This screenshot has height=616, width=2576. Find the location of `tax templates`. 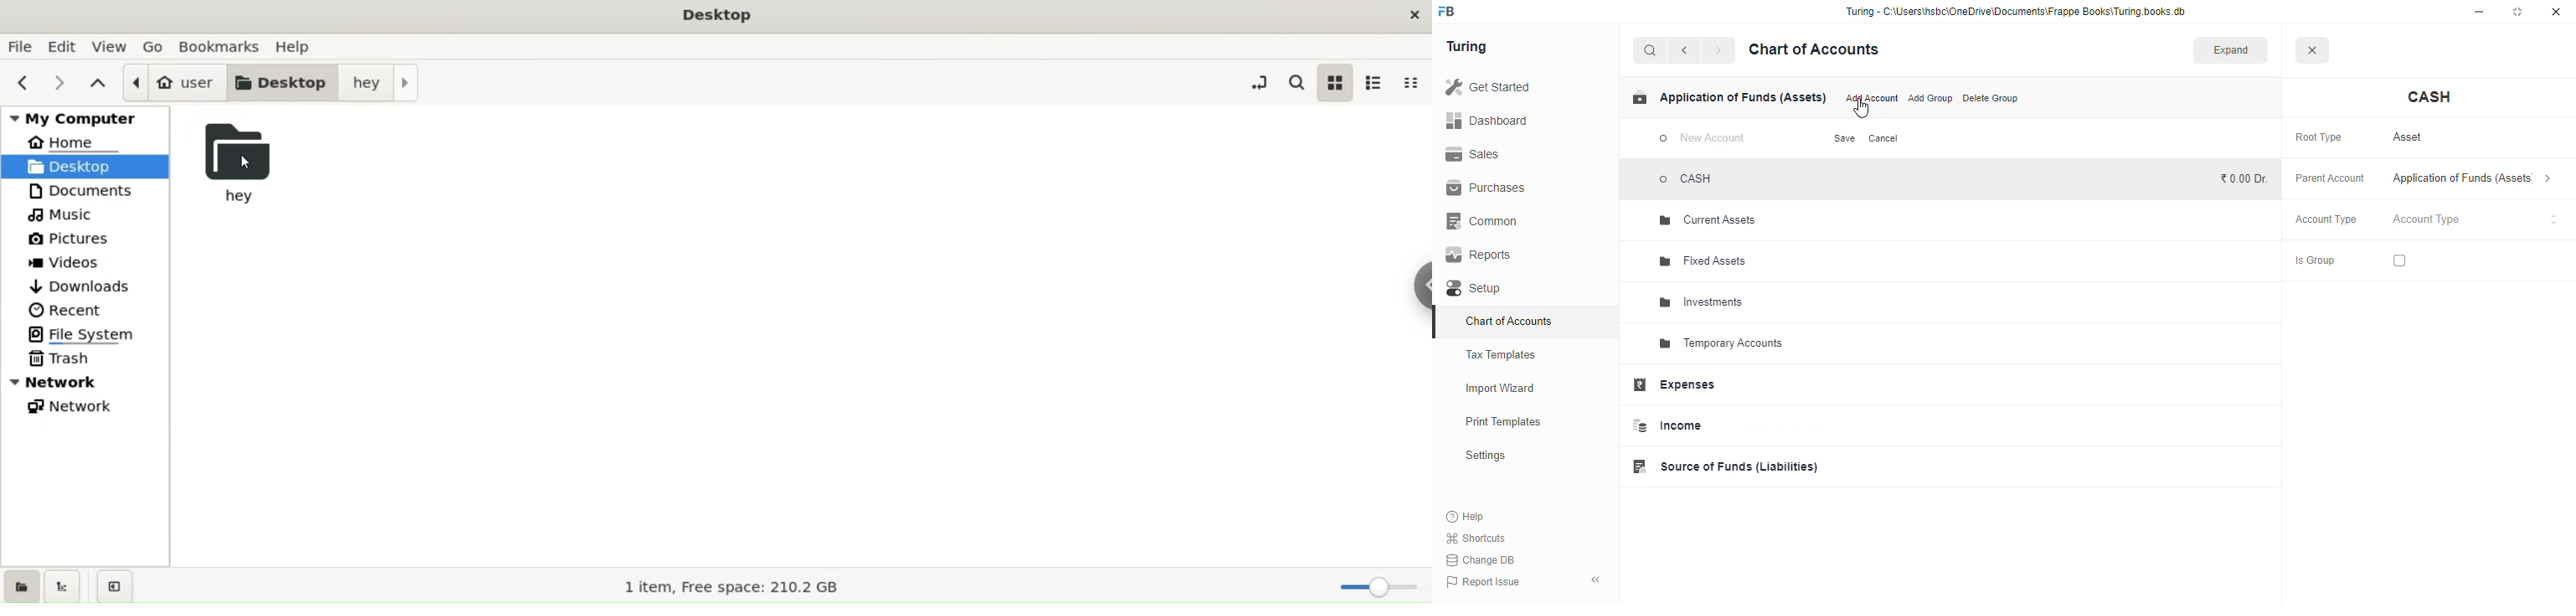

tax templates is located at coordinates (1502, 354).